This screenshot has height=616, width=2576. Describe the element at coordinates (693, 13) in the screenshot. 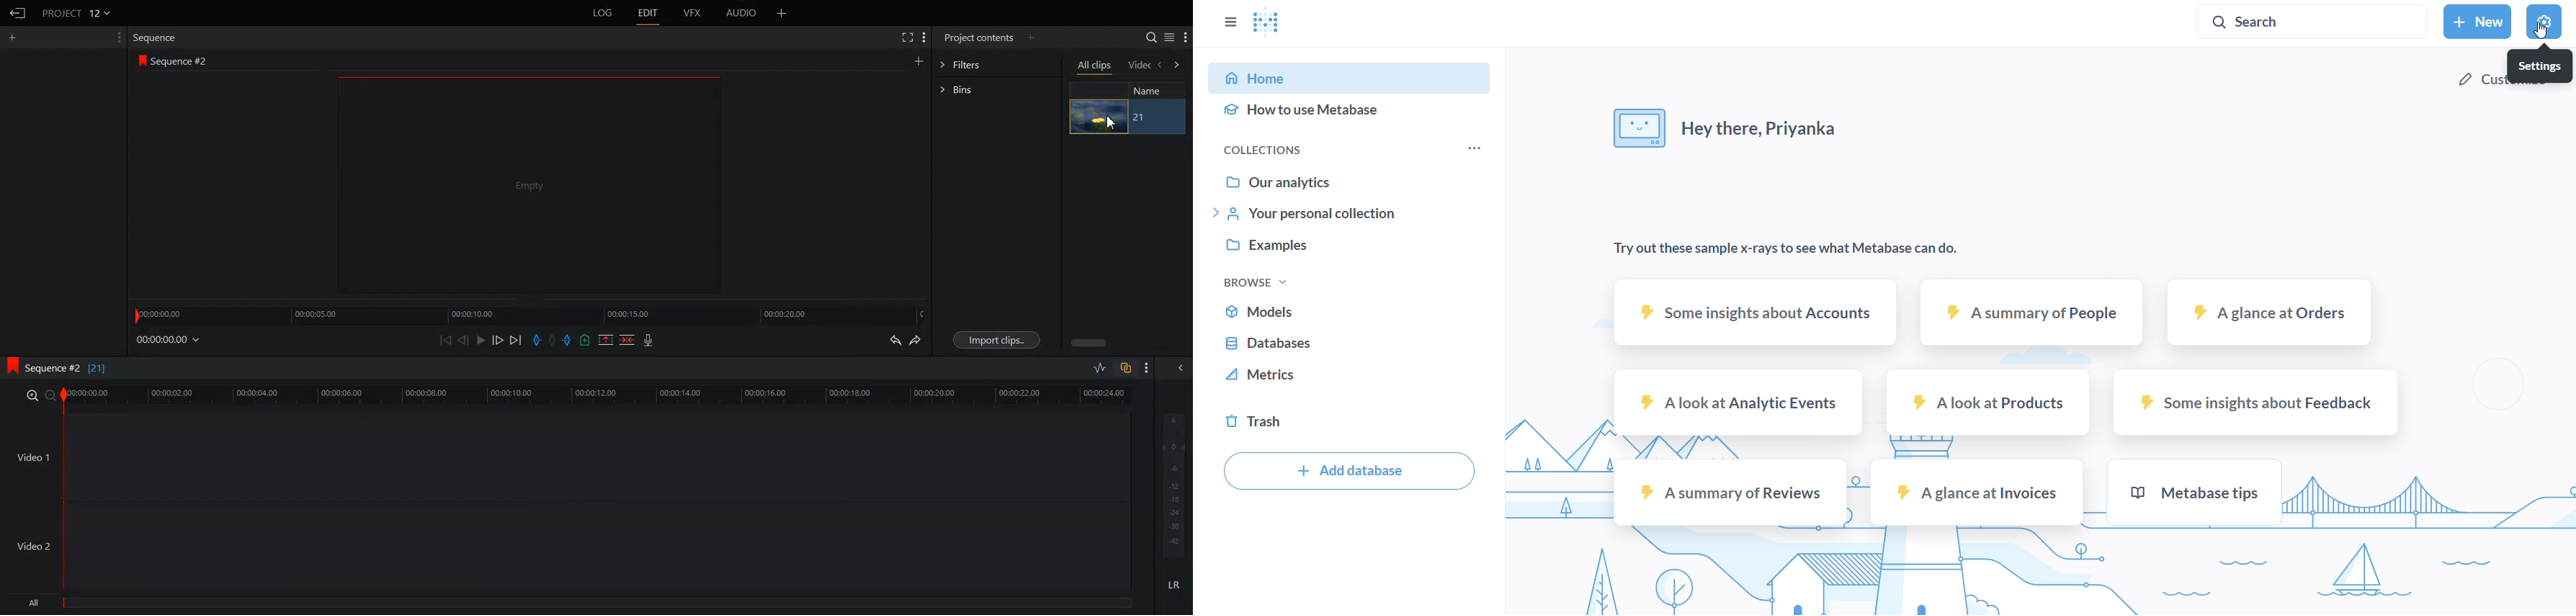

I see `VFX` at that location.